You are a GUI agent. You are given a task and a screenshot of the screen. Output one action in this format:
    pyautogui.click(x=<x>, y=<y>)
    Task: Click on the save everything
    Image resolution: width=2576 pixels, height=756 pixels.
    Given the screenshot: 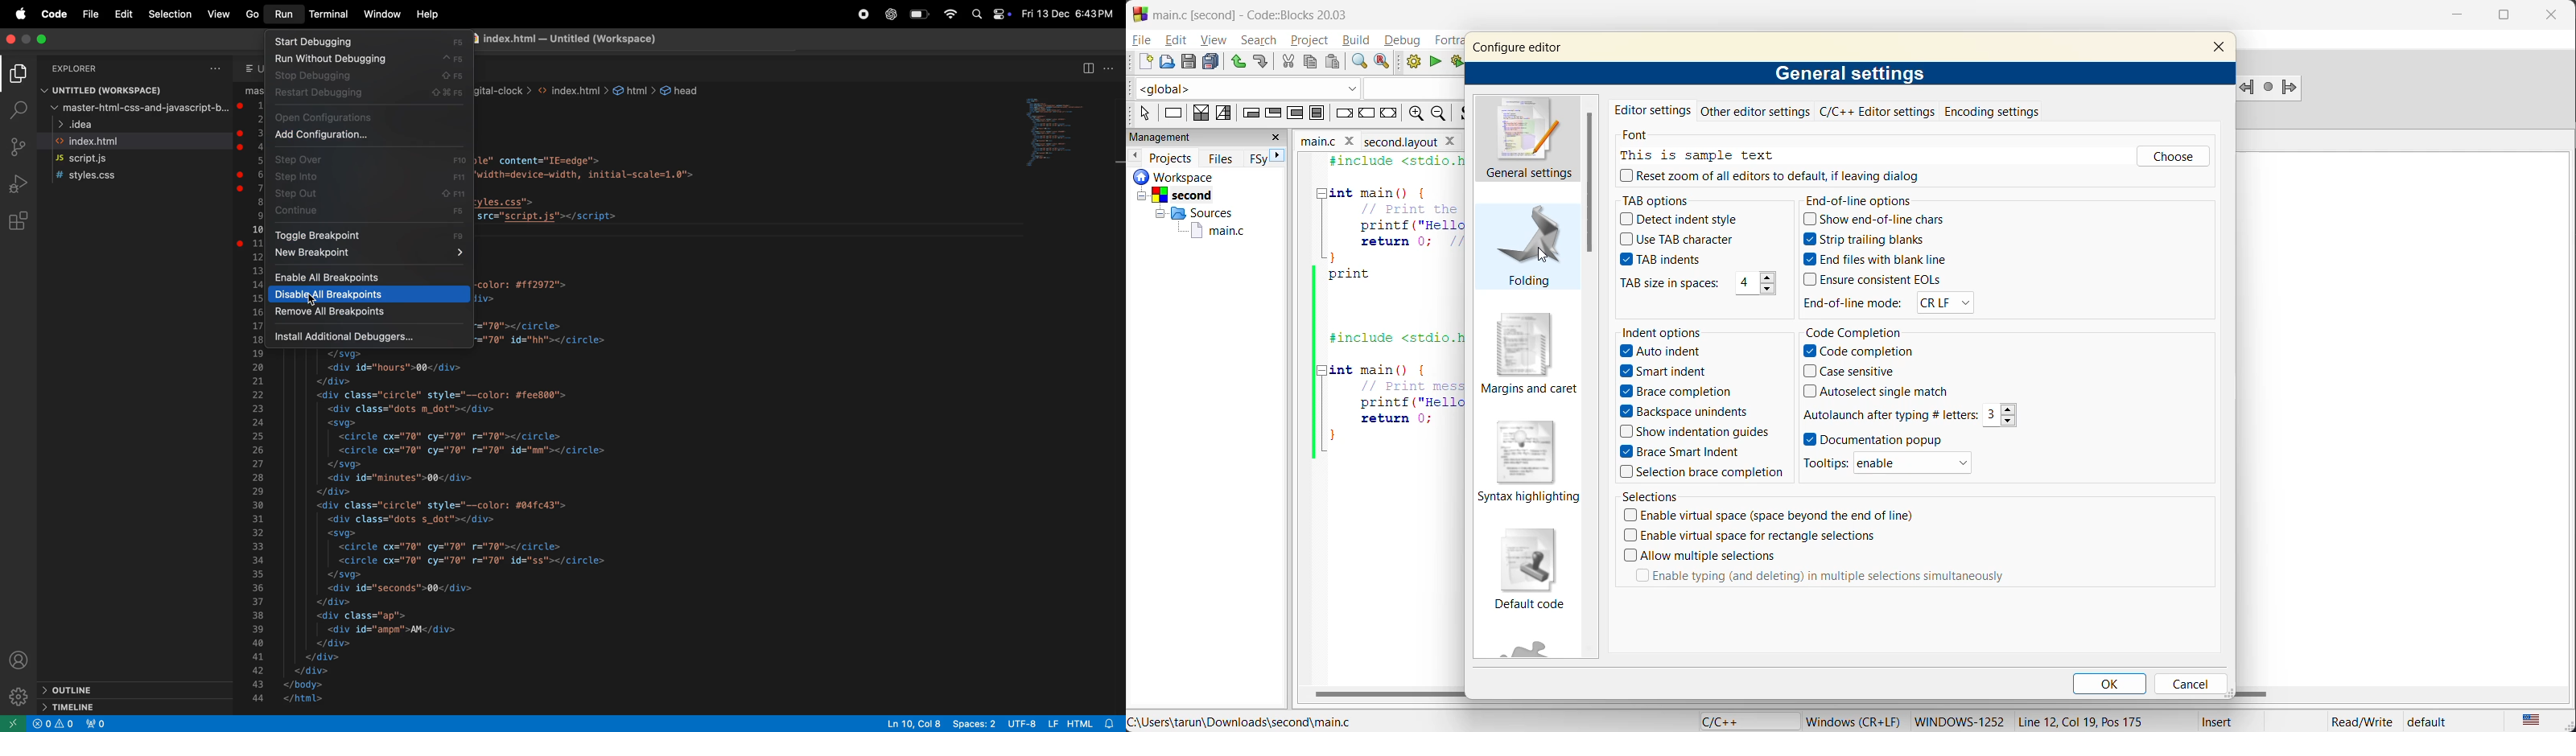 What is the action you would take?
    pyautogui.click(x=1210, y=61)
    